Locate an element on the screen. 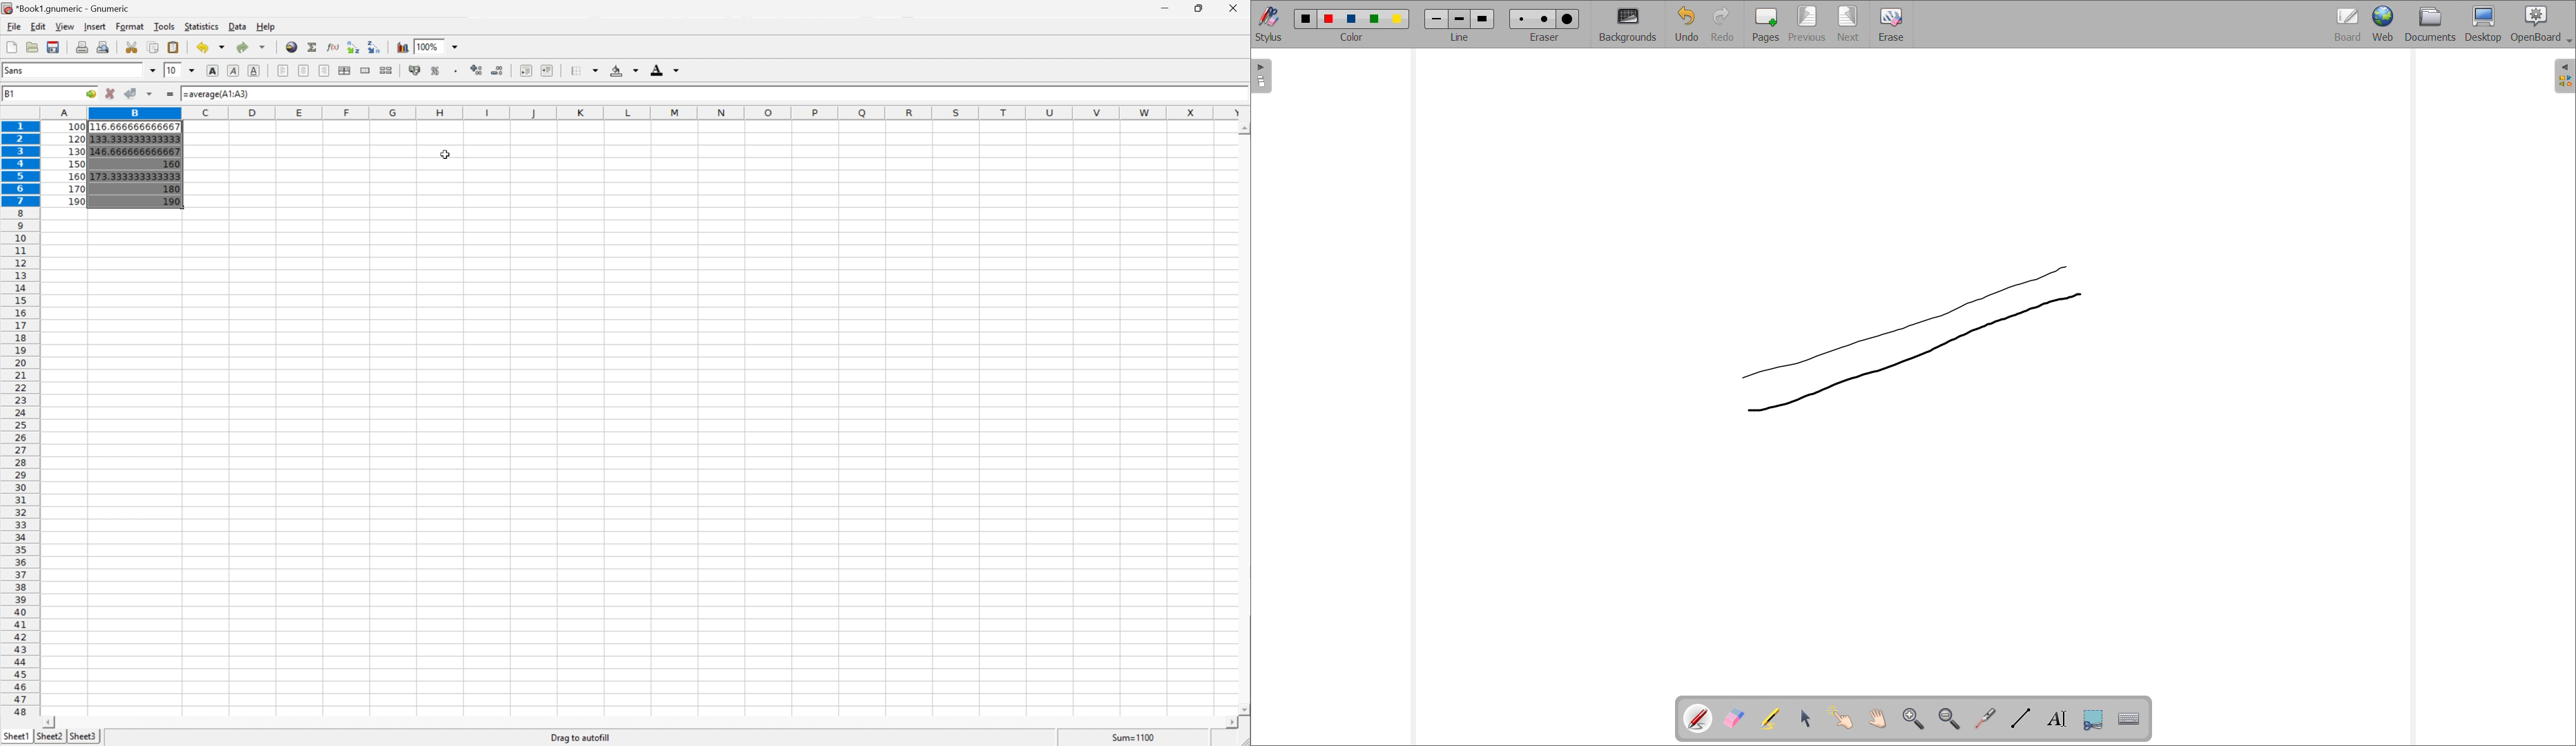  190 is located at coordinates (168, 202).